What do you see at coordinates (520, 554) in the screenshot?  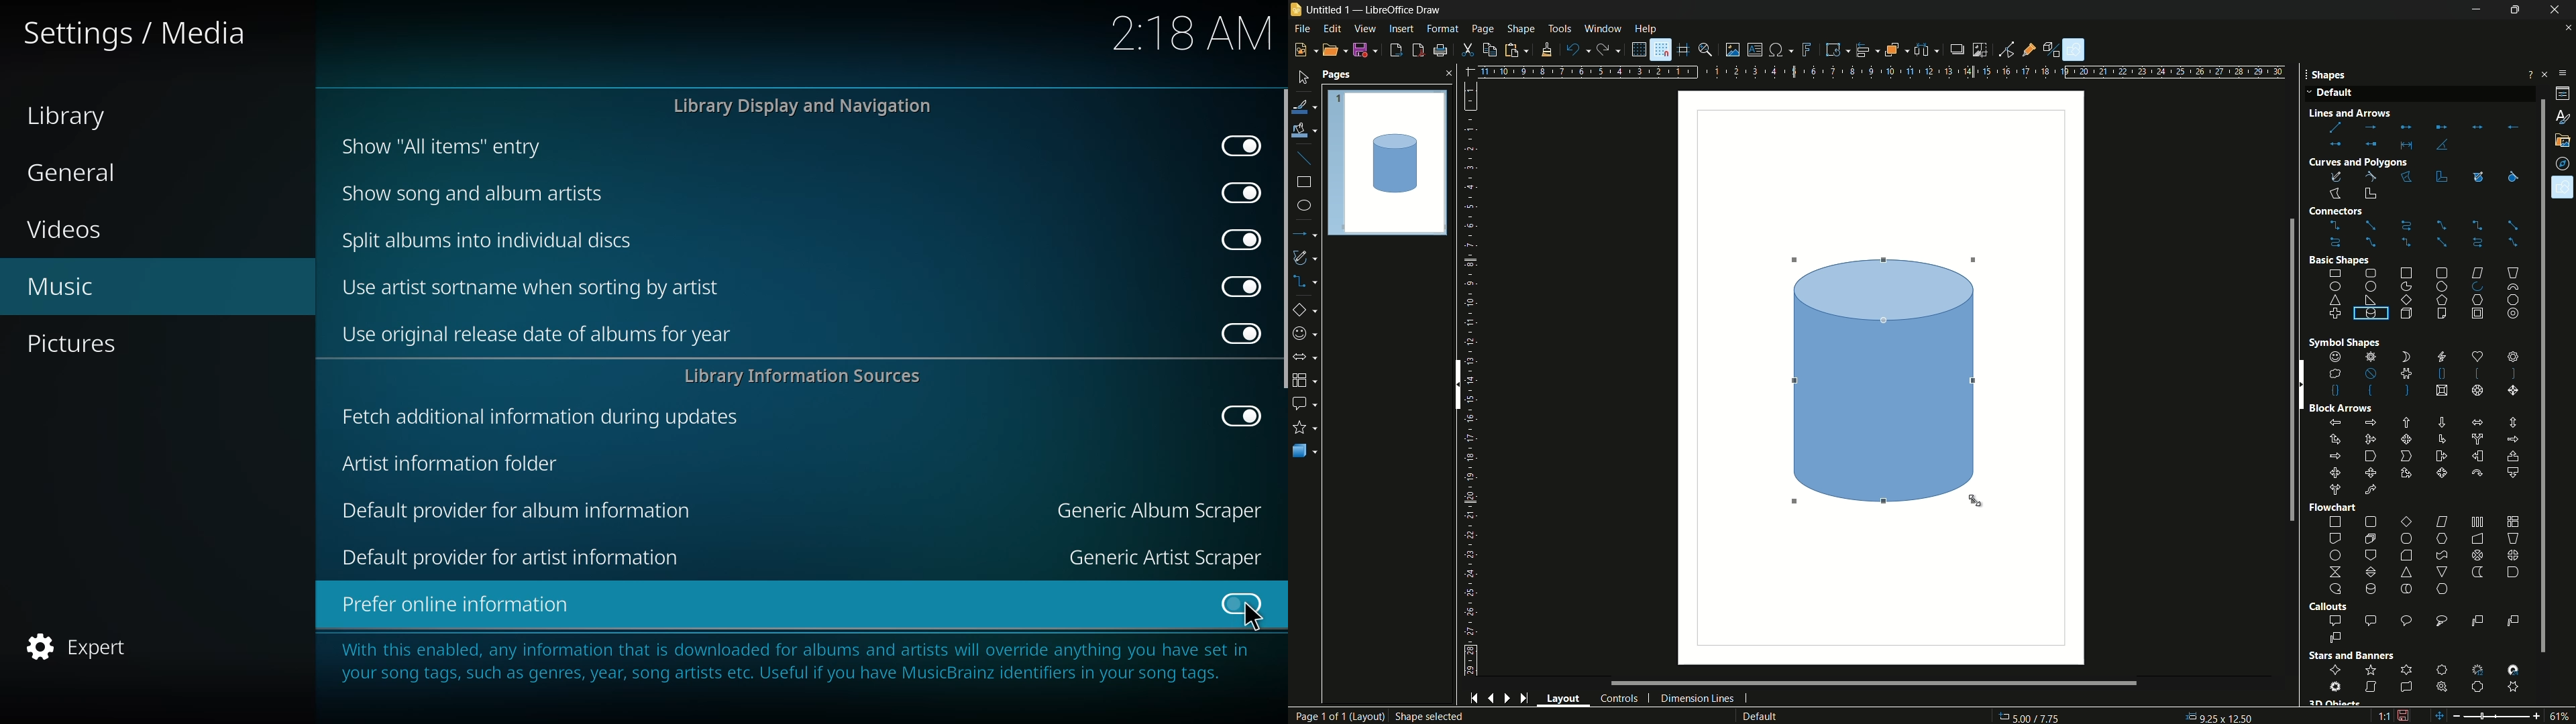 I see `default provider for artist information` at bounding box center [520, 554].